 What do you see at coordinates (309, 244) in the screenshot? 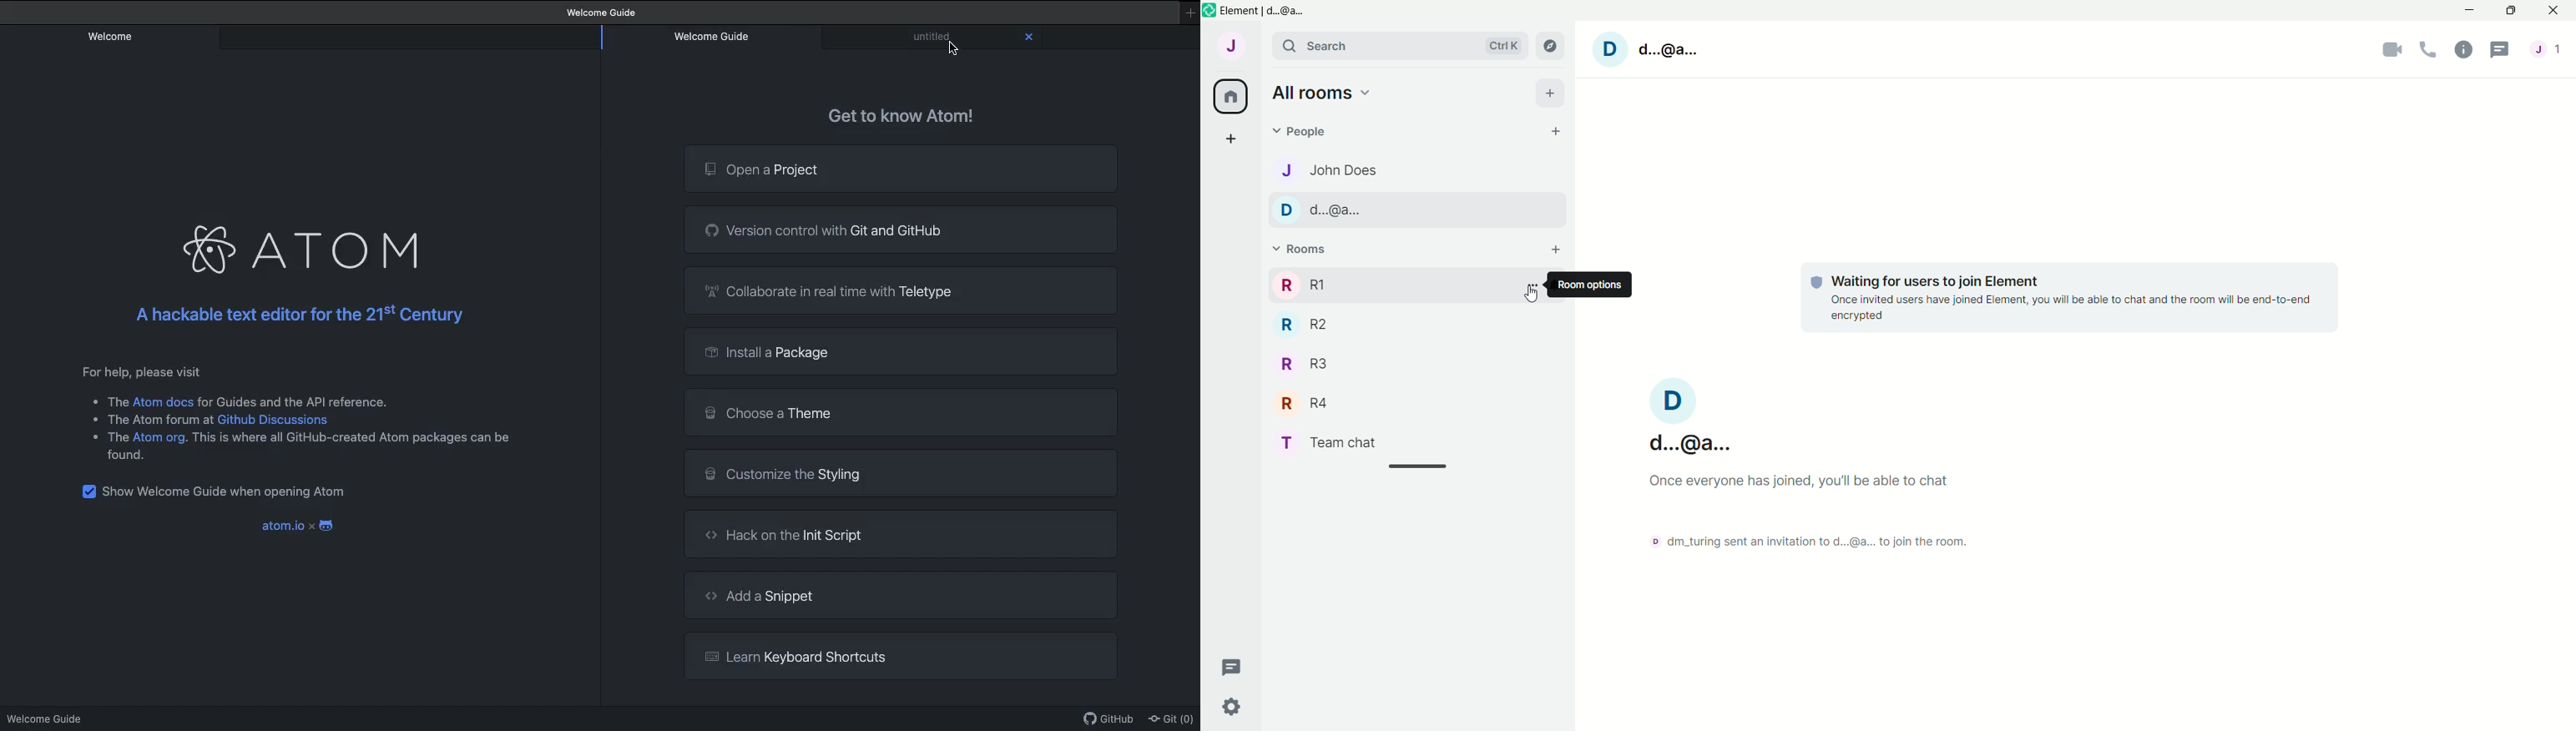
I see `Atom` at bounding box center [309, 244].